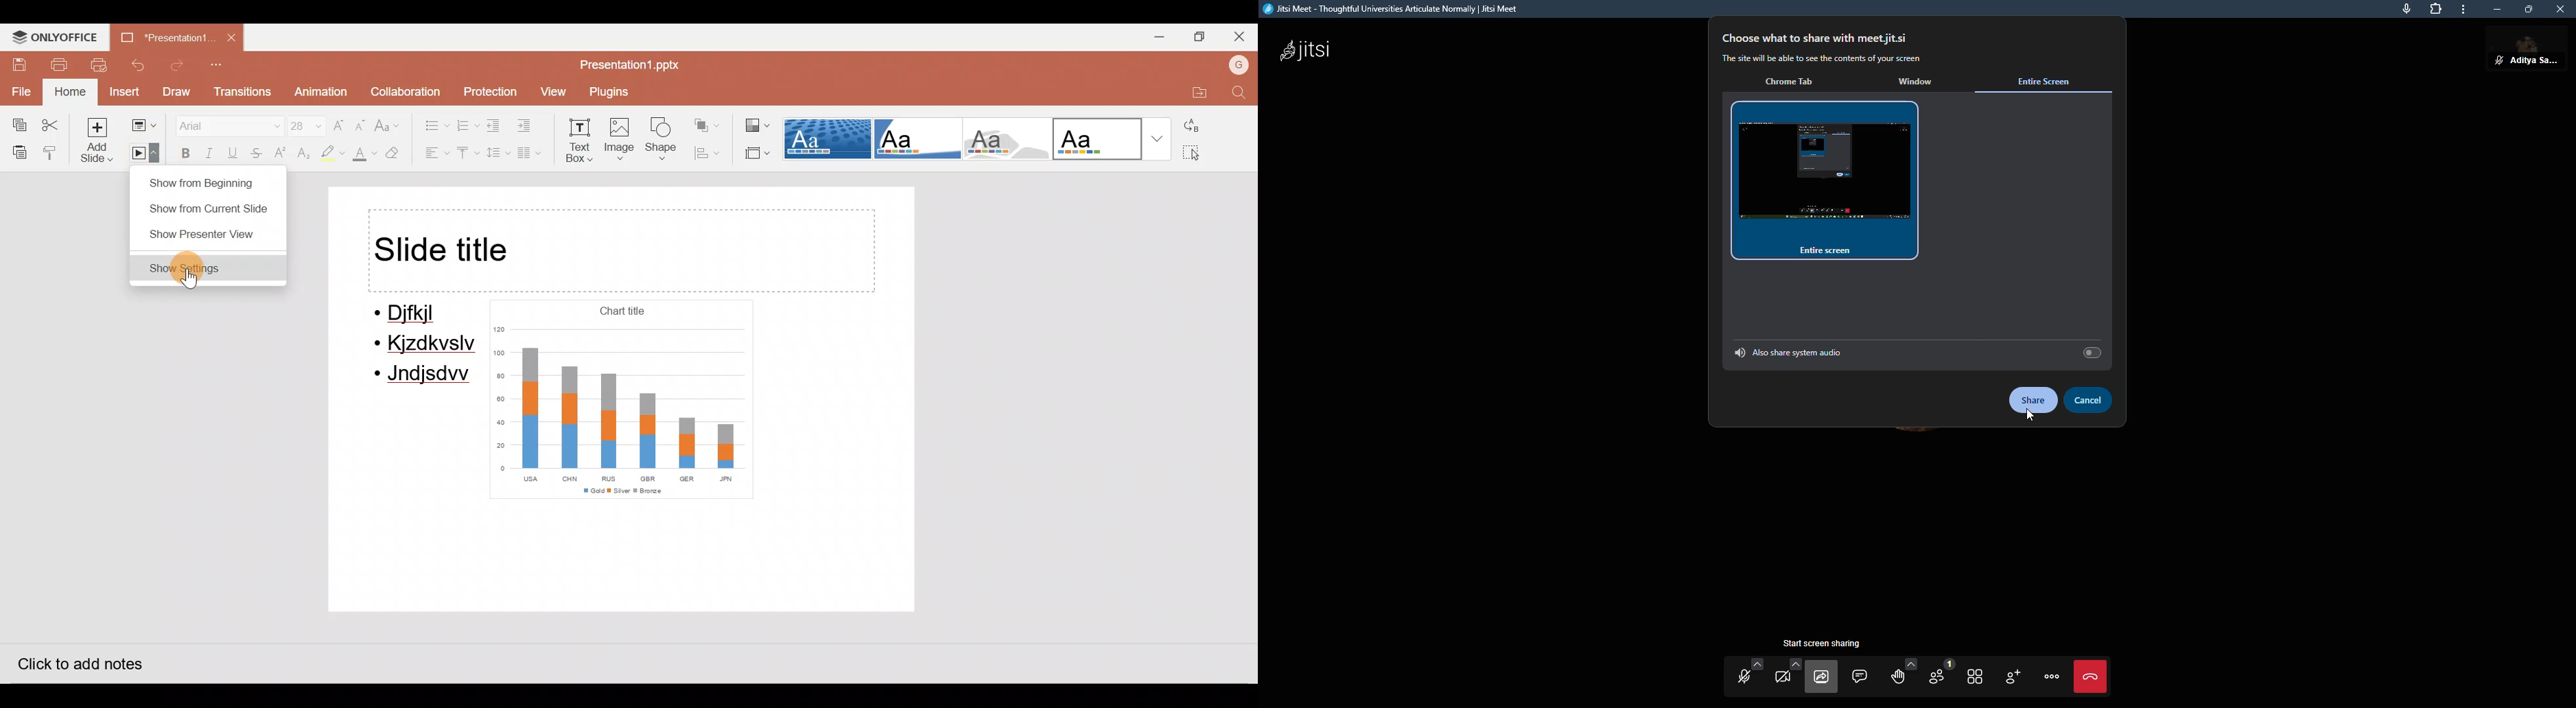 This screenshot has height=728, width=2576. What do you see at coordinates (229, 37) in the screenshot?
I see `Close document` at bounding box center [229, 37].